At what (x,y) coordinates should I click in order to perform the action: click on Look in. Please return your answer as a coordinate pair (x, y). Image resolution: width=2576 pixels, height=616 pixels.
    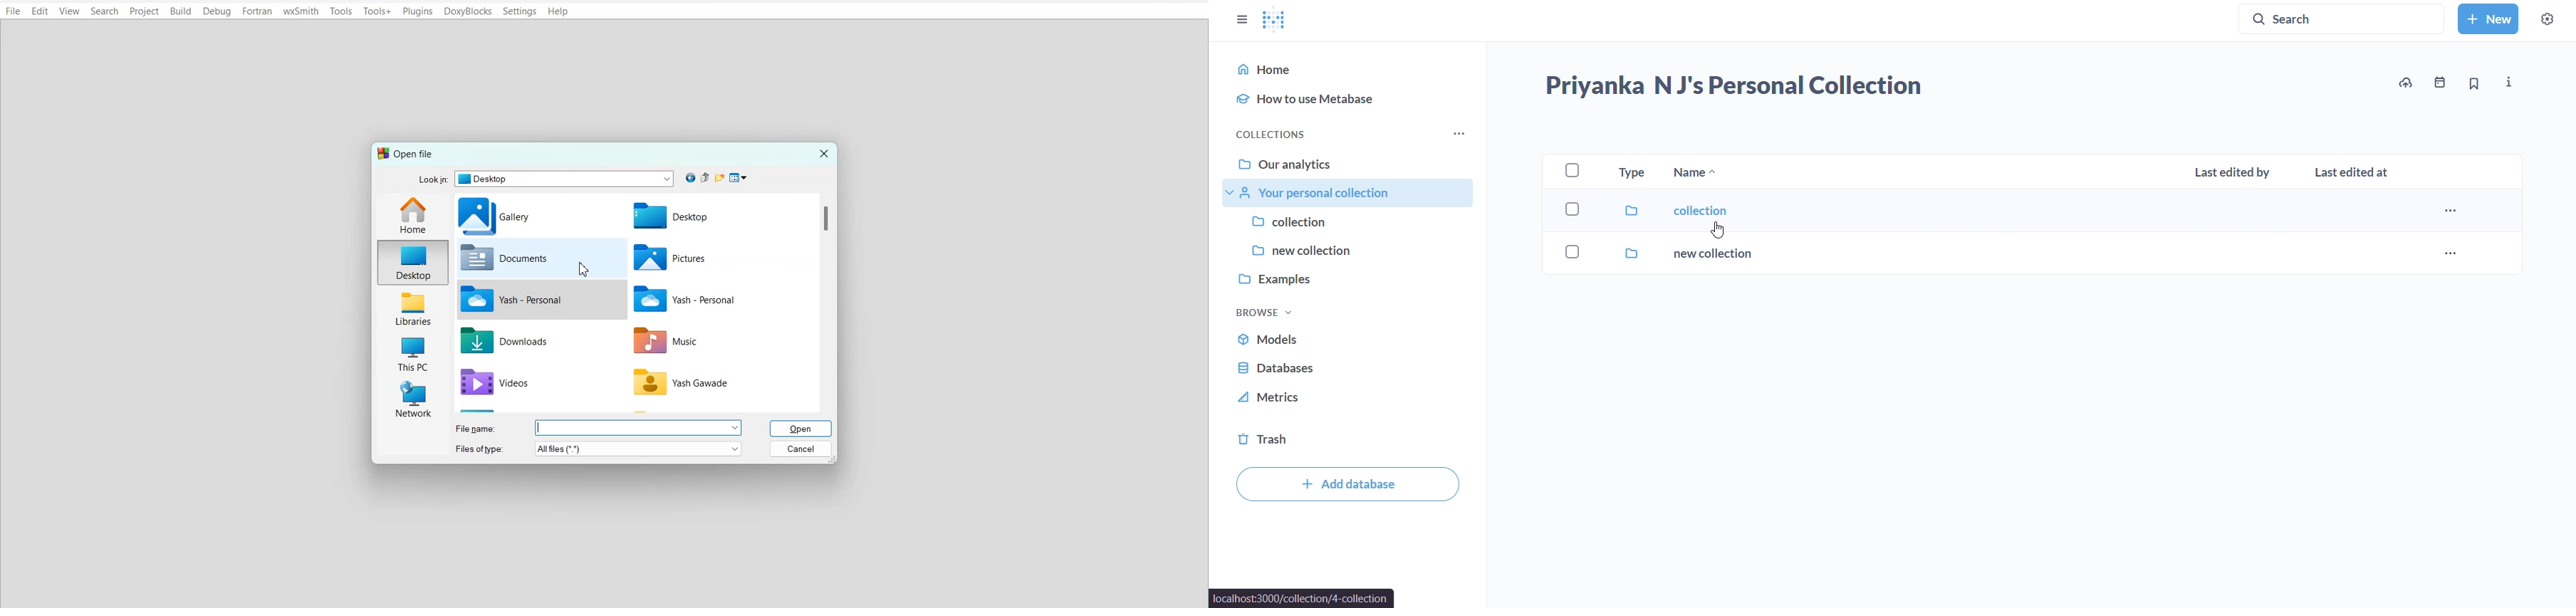
    Looking at the image, I should click on (546, 179).